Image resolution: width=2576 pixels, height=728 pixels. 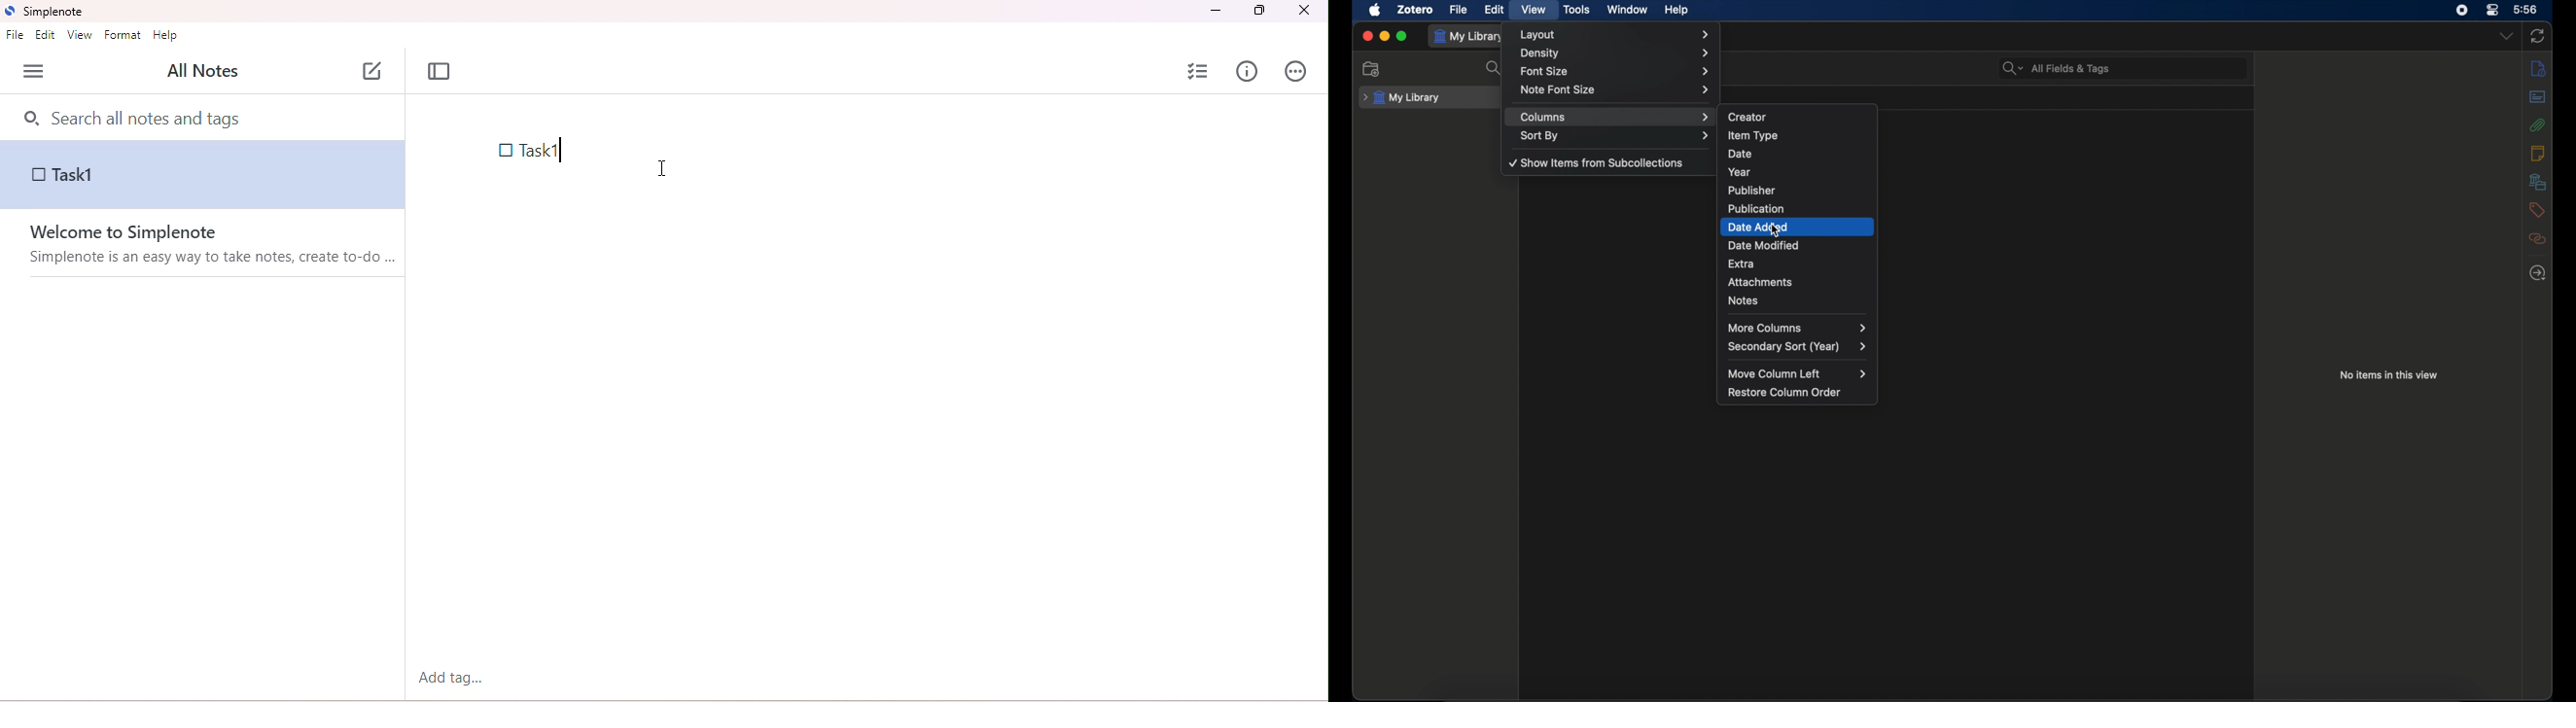 What do you see at coordinates (1248, 71) in the screenshot?
I see `info` at bounding box center [1248, 71].